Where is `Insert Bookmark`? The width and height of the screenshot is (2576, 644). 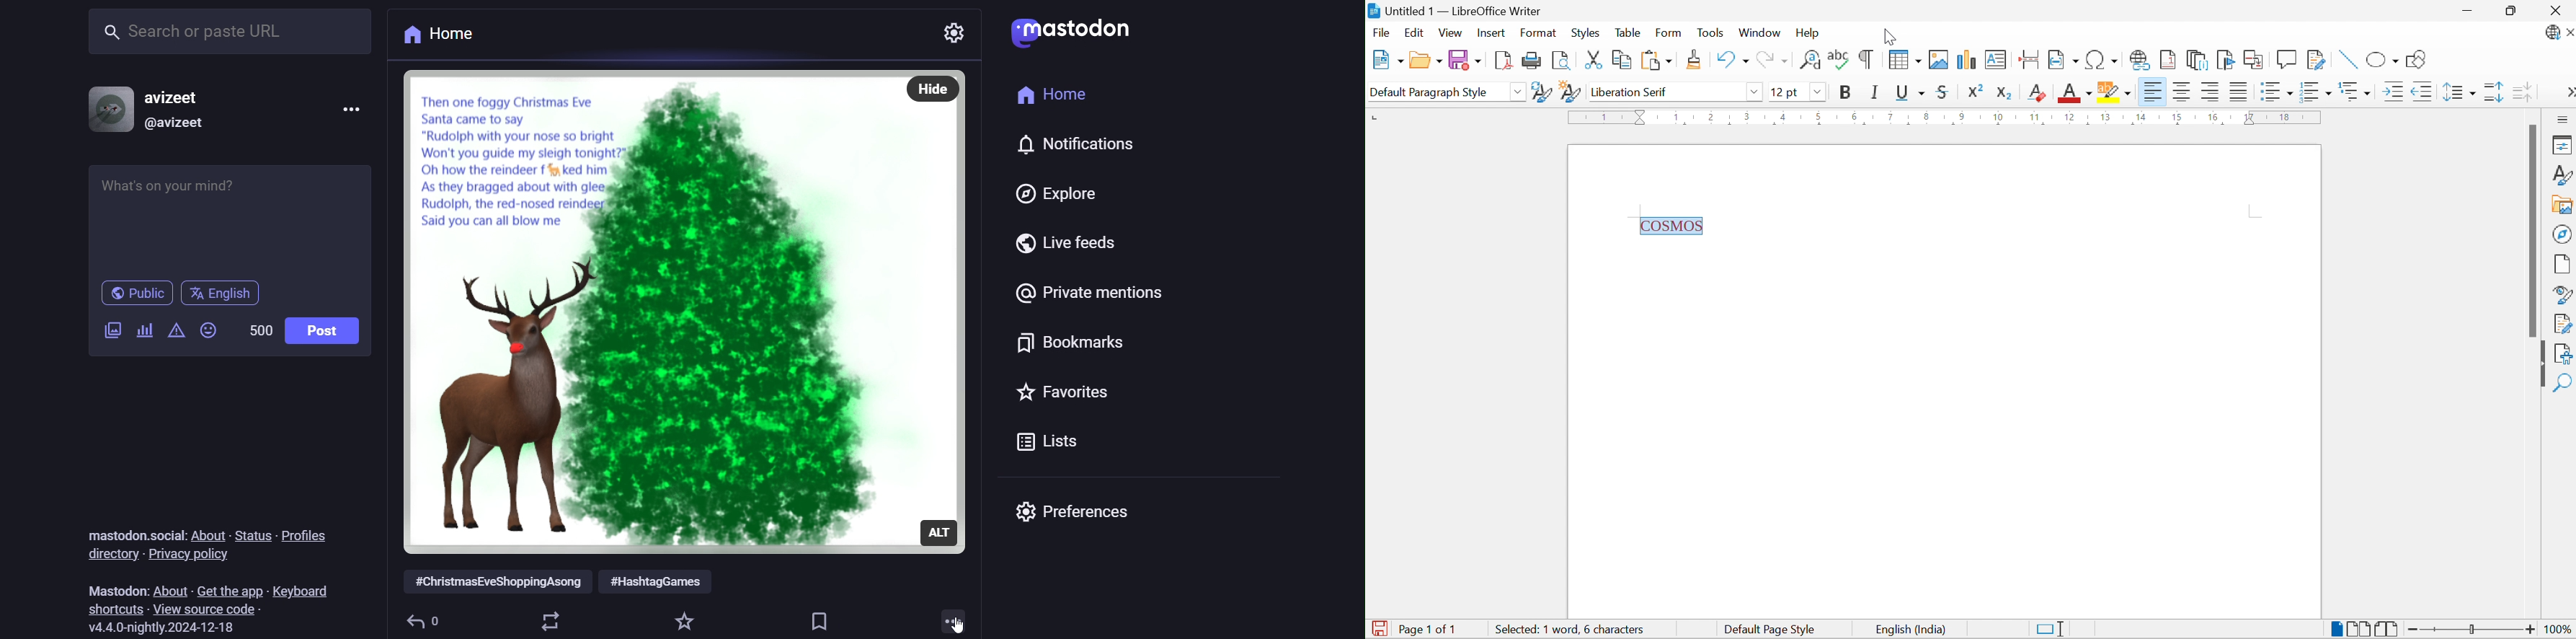
Insert Bookmark is located at coordinates (2226, 59).